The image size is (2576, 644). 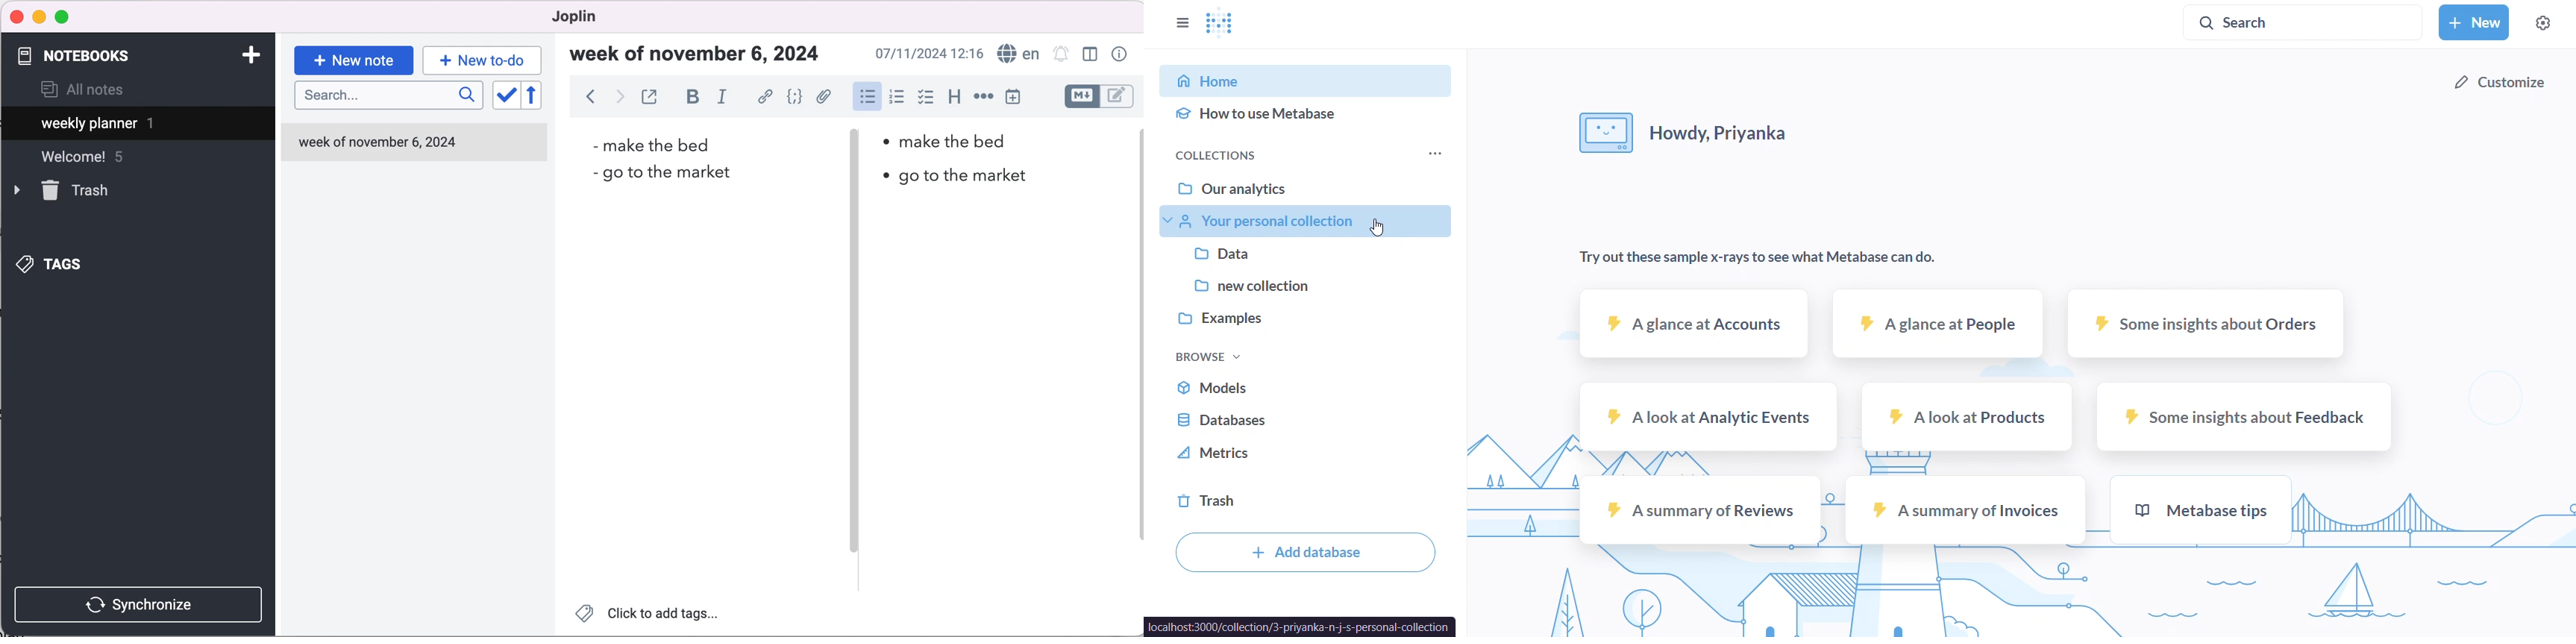 What do you see at coordinates (945, 140) in the screenshot?
I see `make the bed` at bounding box center [945, 140].